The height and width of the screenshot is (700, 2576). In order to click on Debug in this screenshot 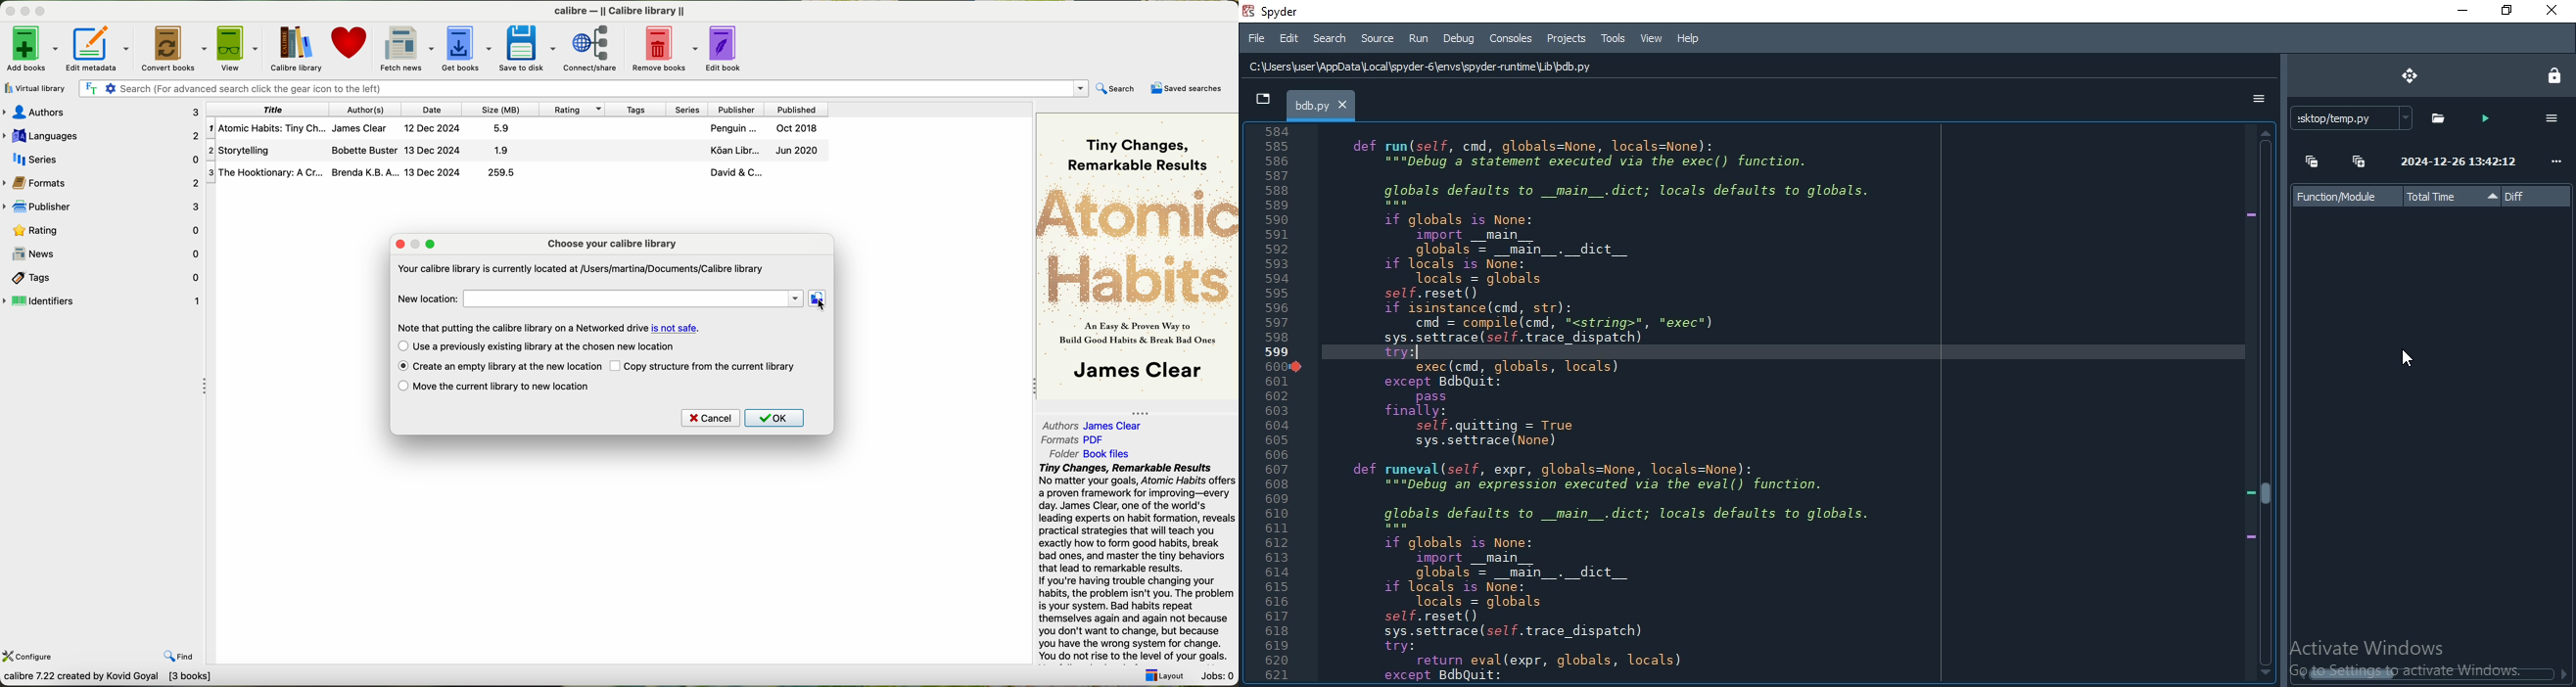, I will do `click(1458, 37)`.